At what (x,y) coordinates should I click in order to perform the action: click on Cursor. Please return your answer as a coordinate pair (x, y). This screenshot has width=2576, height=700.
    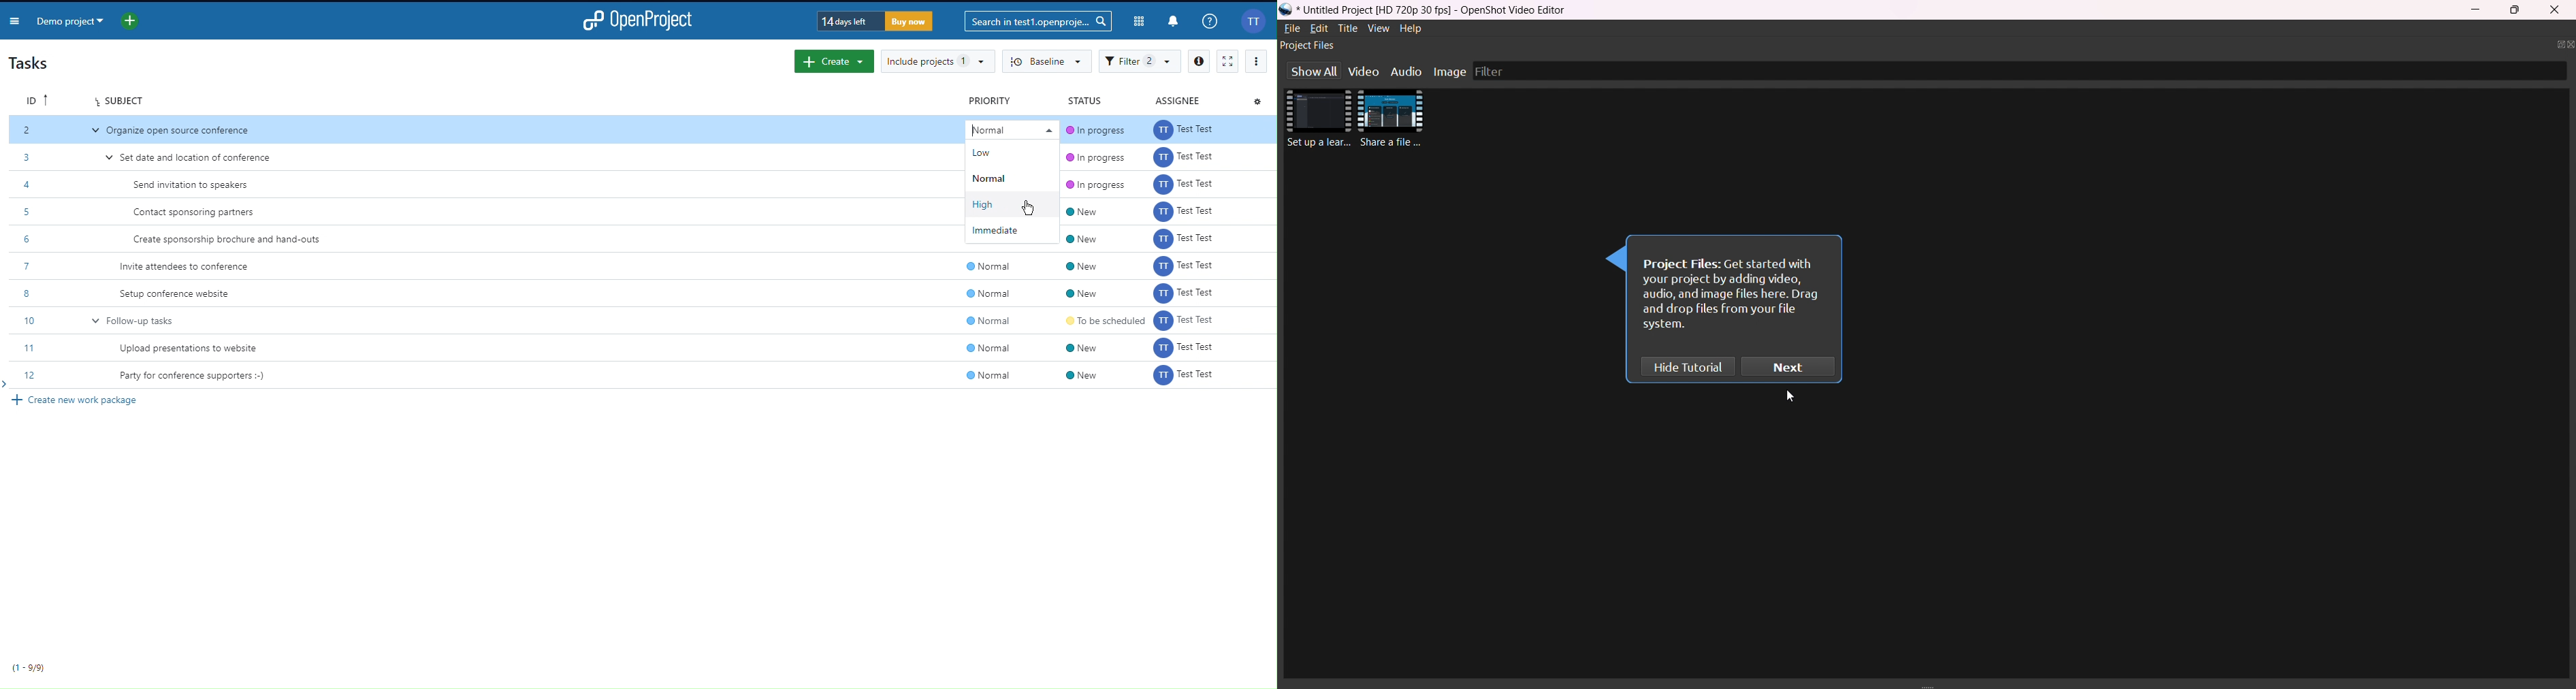
    Looking at the image, I should click on (1031, 204).